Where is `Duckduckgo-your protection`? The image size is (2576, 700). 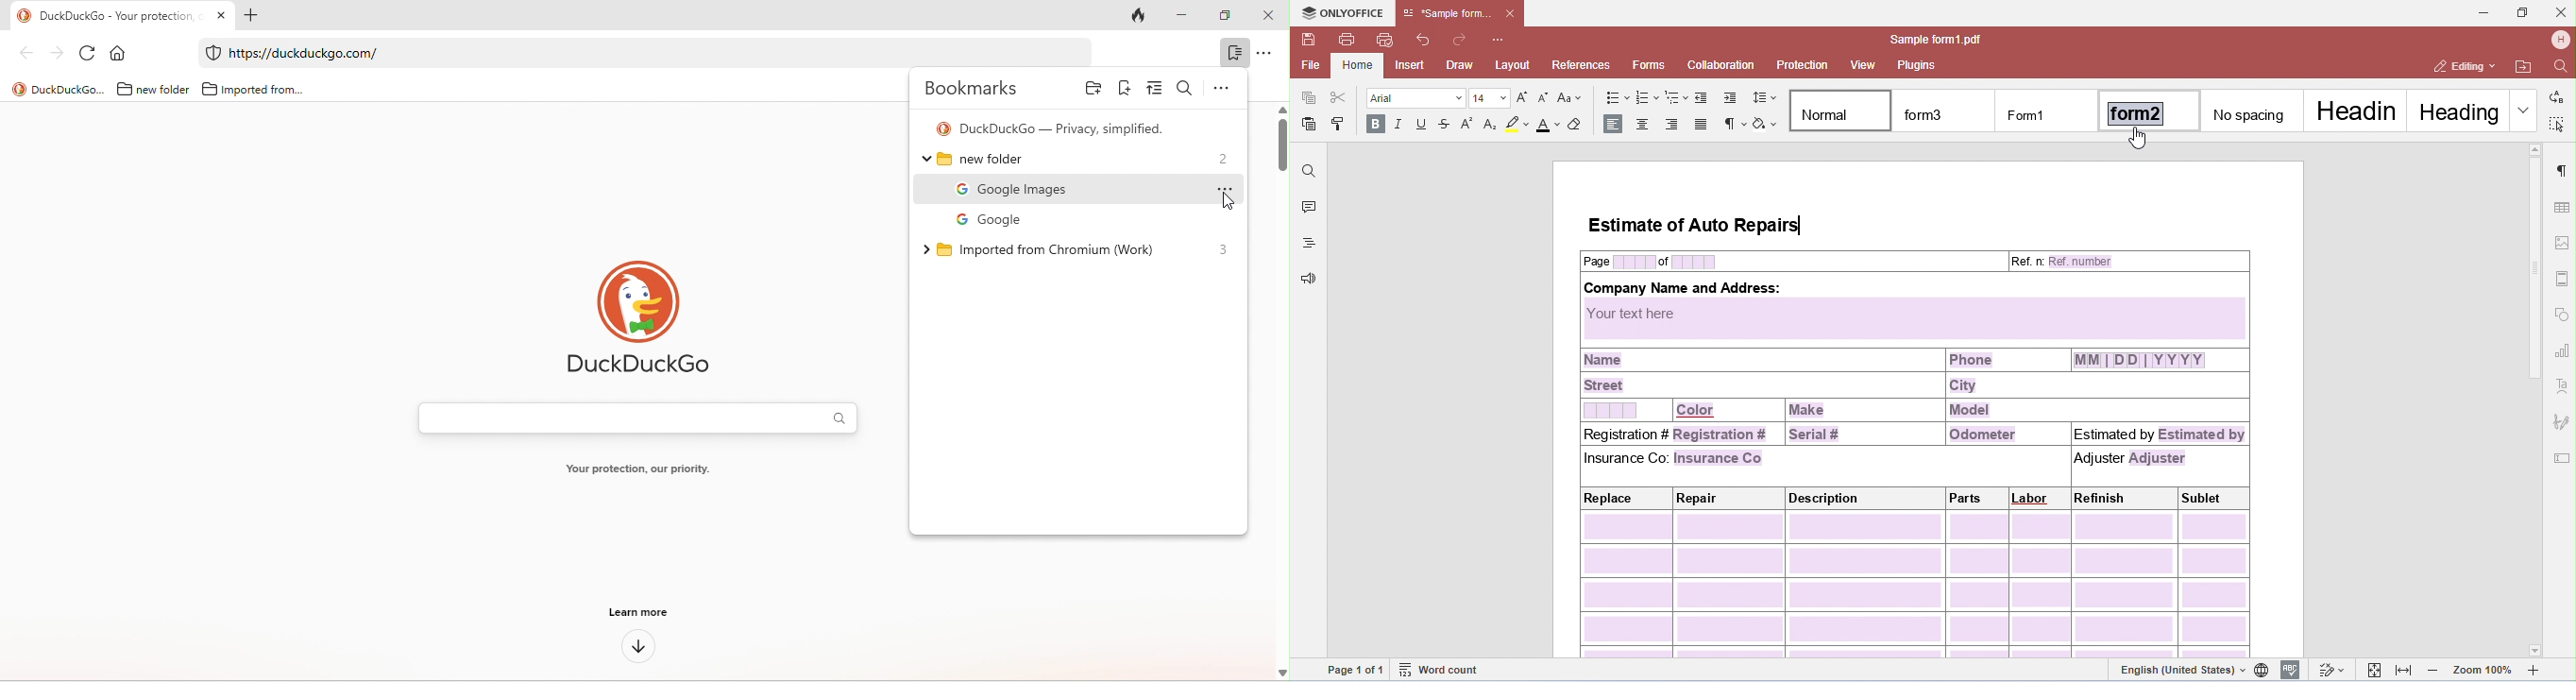 Duckduckgo-your protection is located at coordinates (115, 14).